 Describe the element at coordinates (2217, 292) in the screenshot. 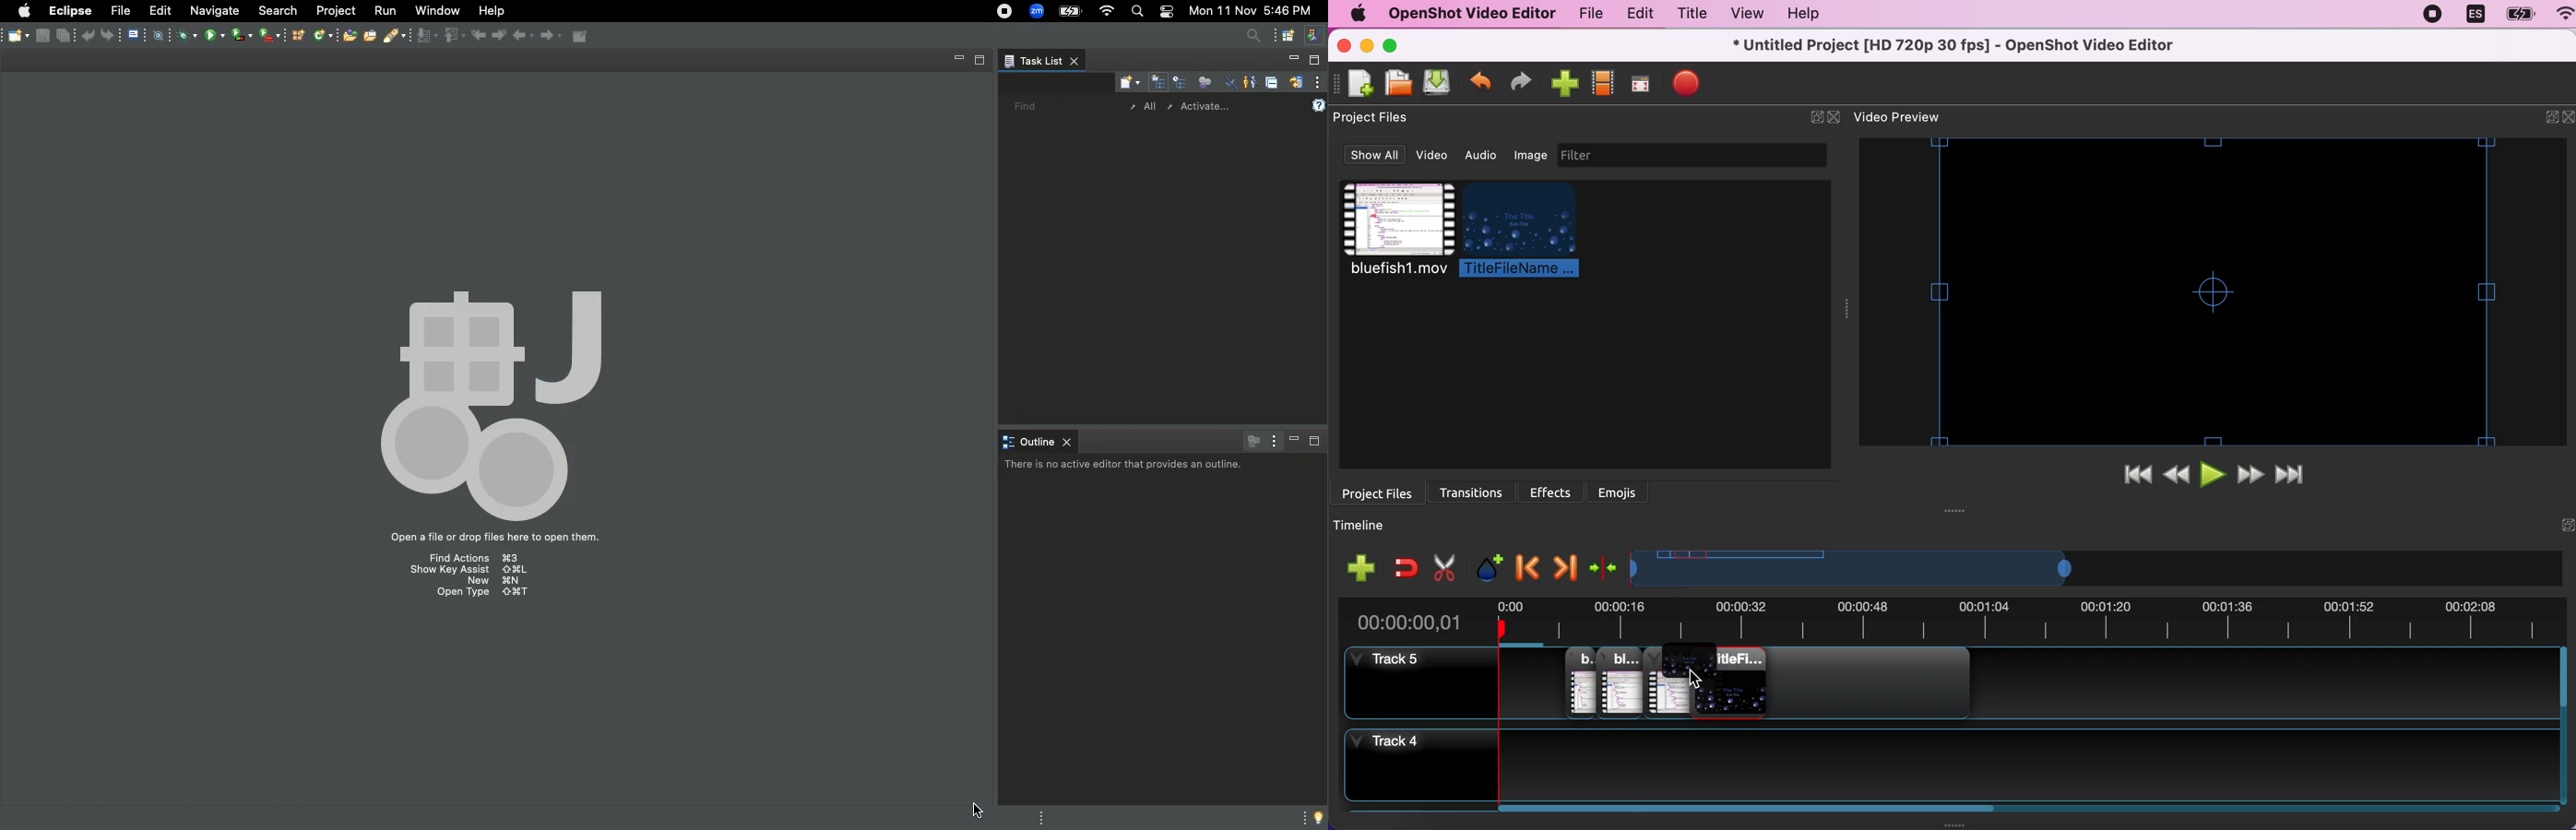

I see `video preview` at that location.